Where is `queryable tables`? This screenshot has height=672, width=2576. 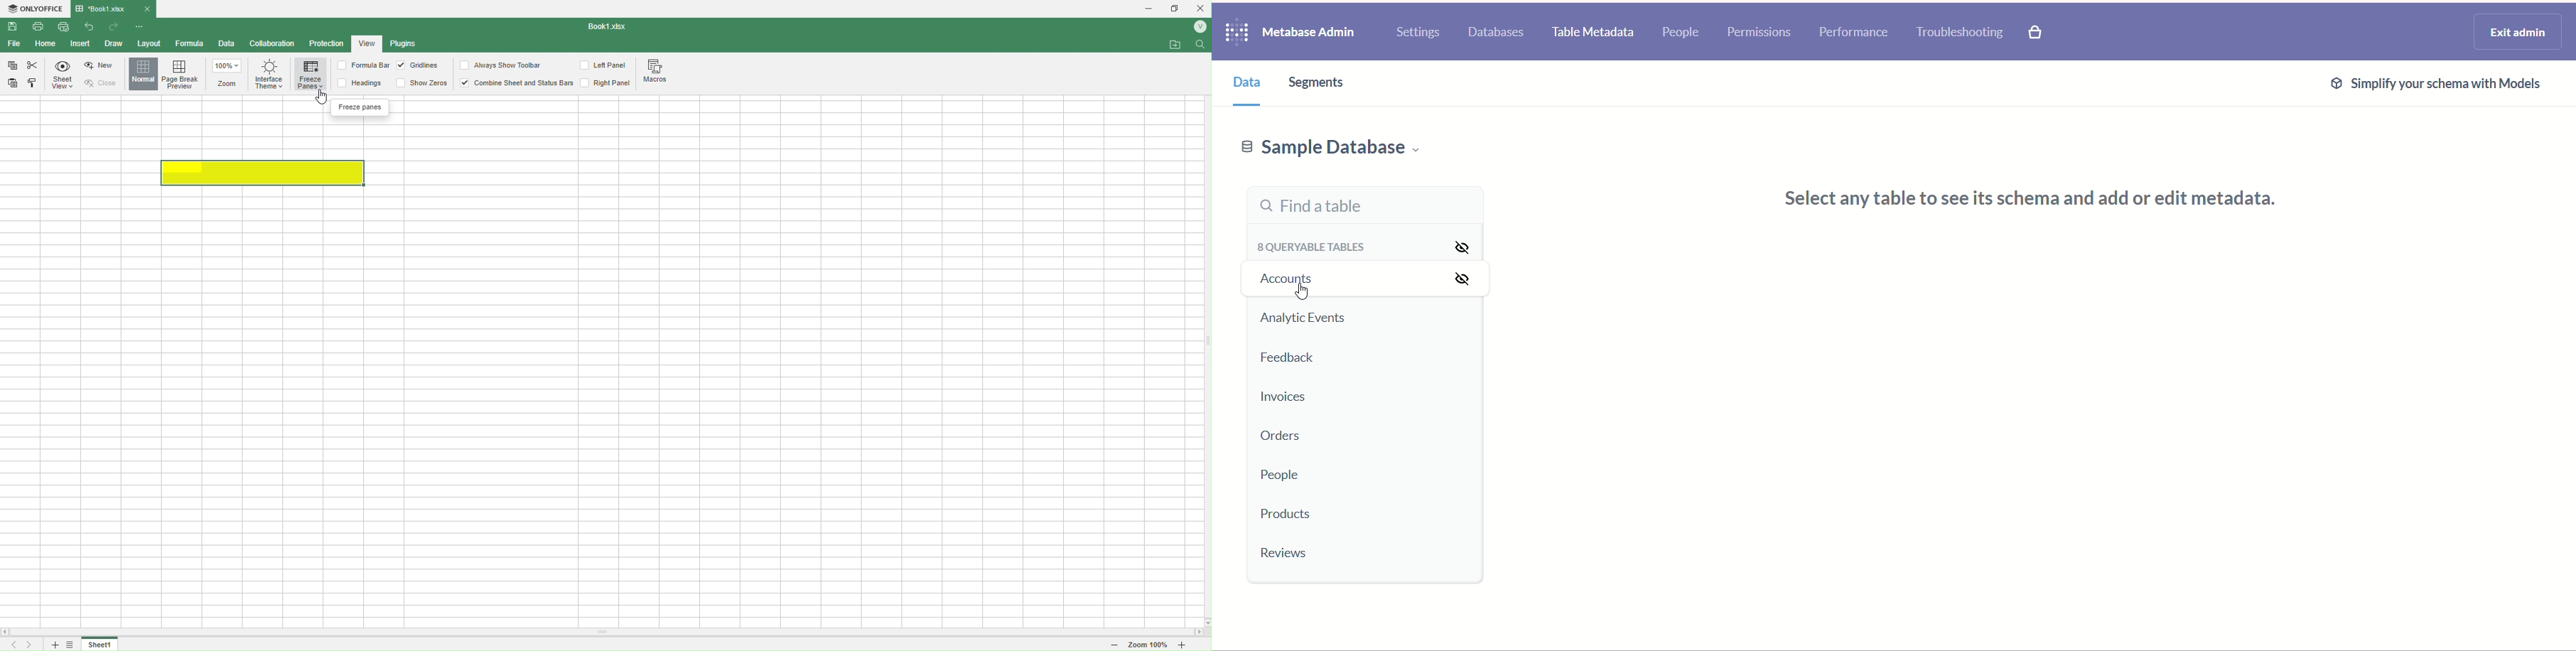 queryable tables is located at coordinates (1311, 249).